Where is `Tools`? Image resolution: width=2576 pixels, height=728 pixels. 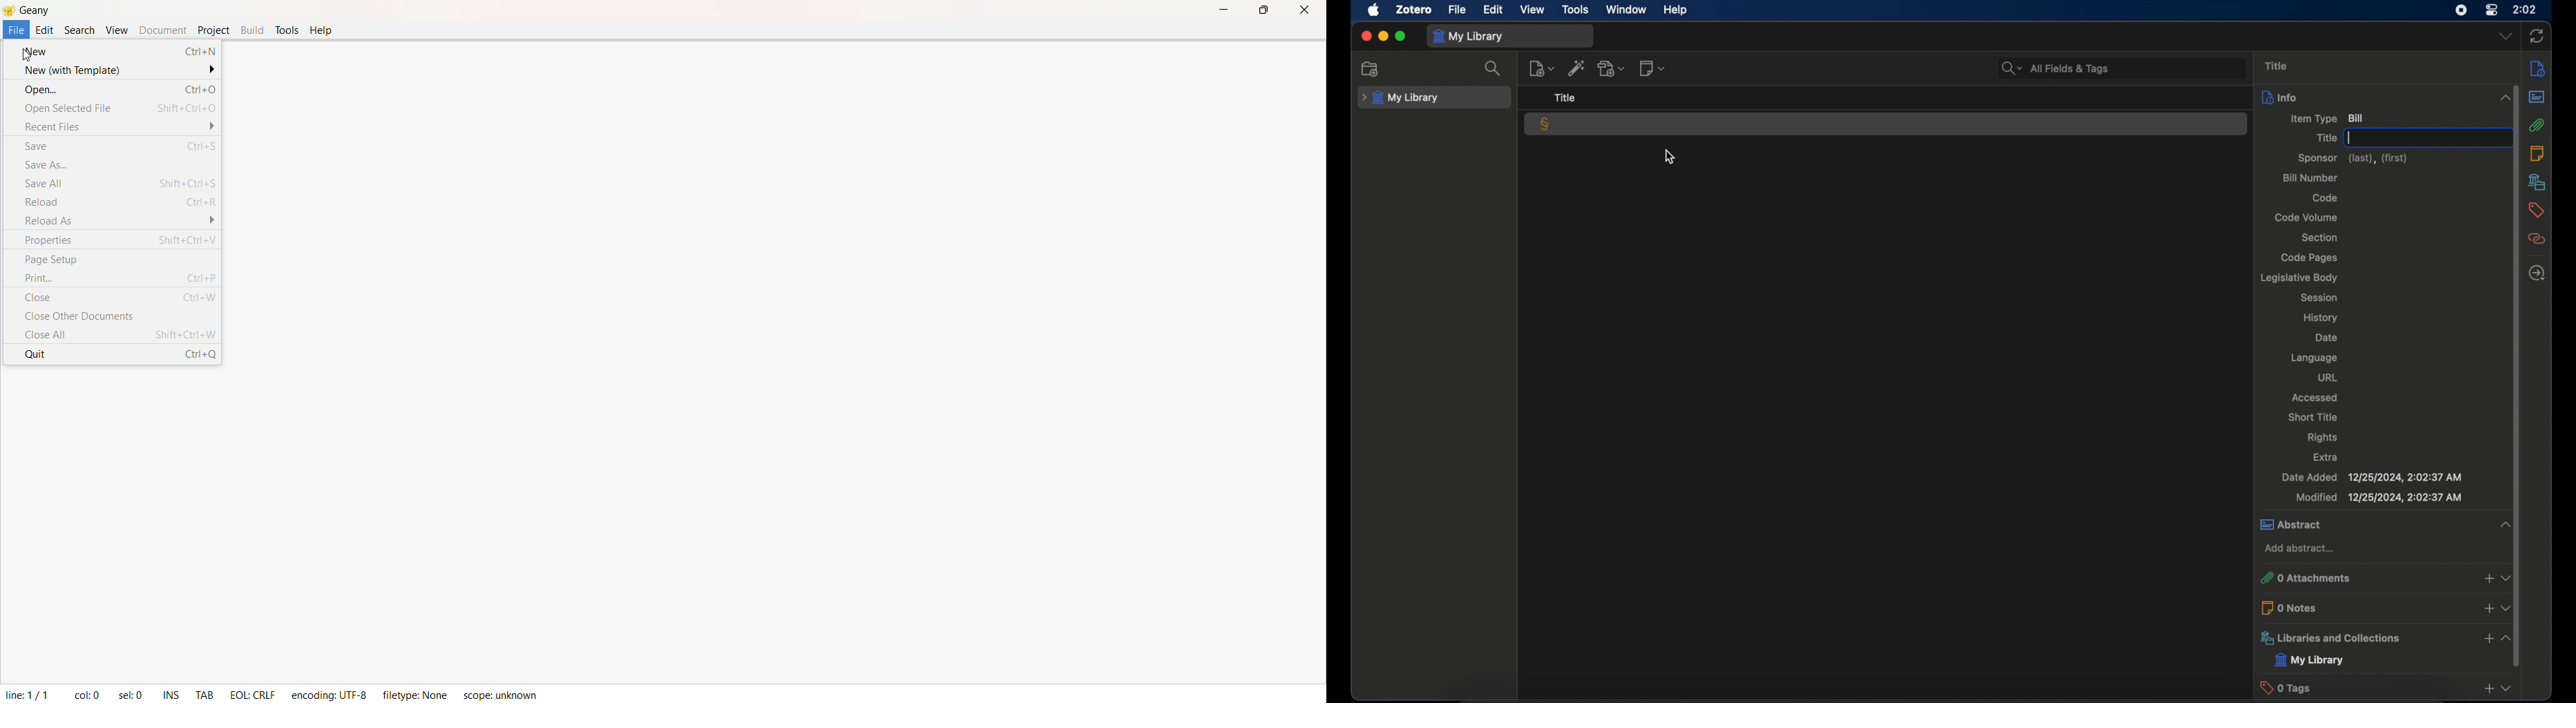
Tools is located at coordinates (289, 28).